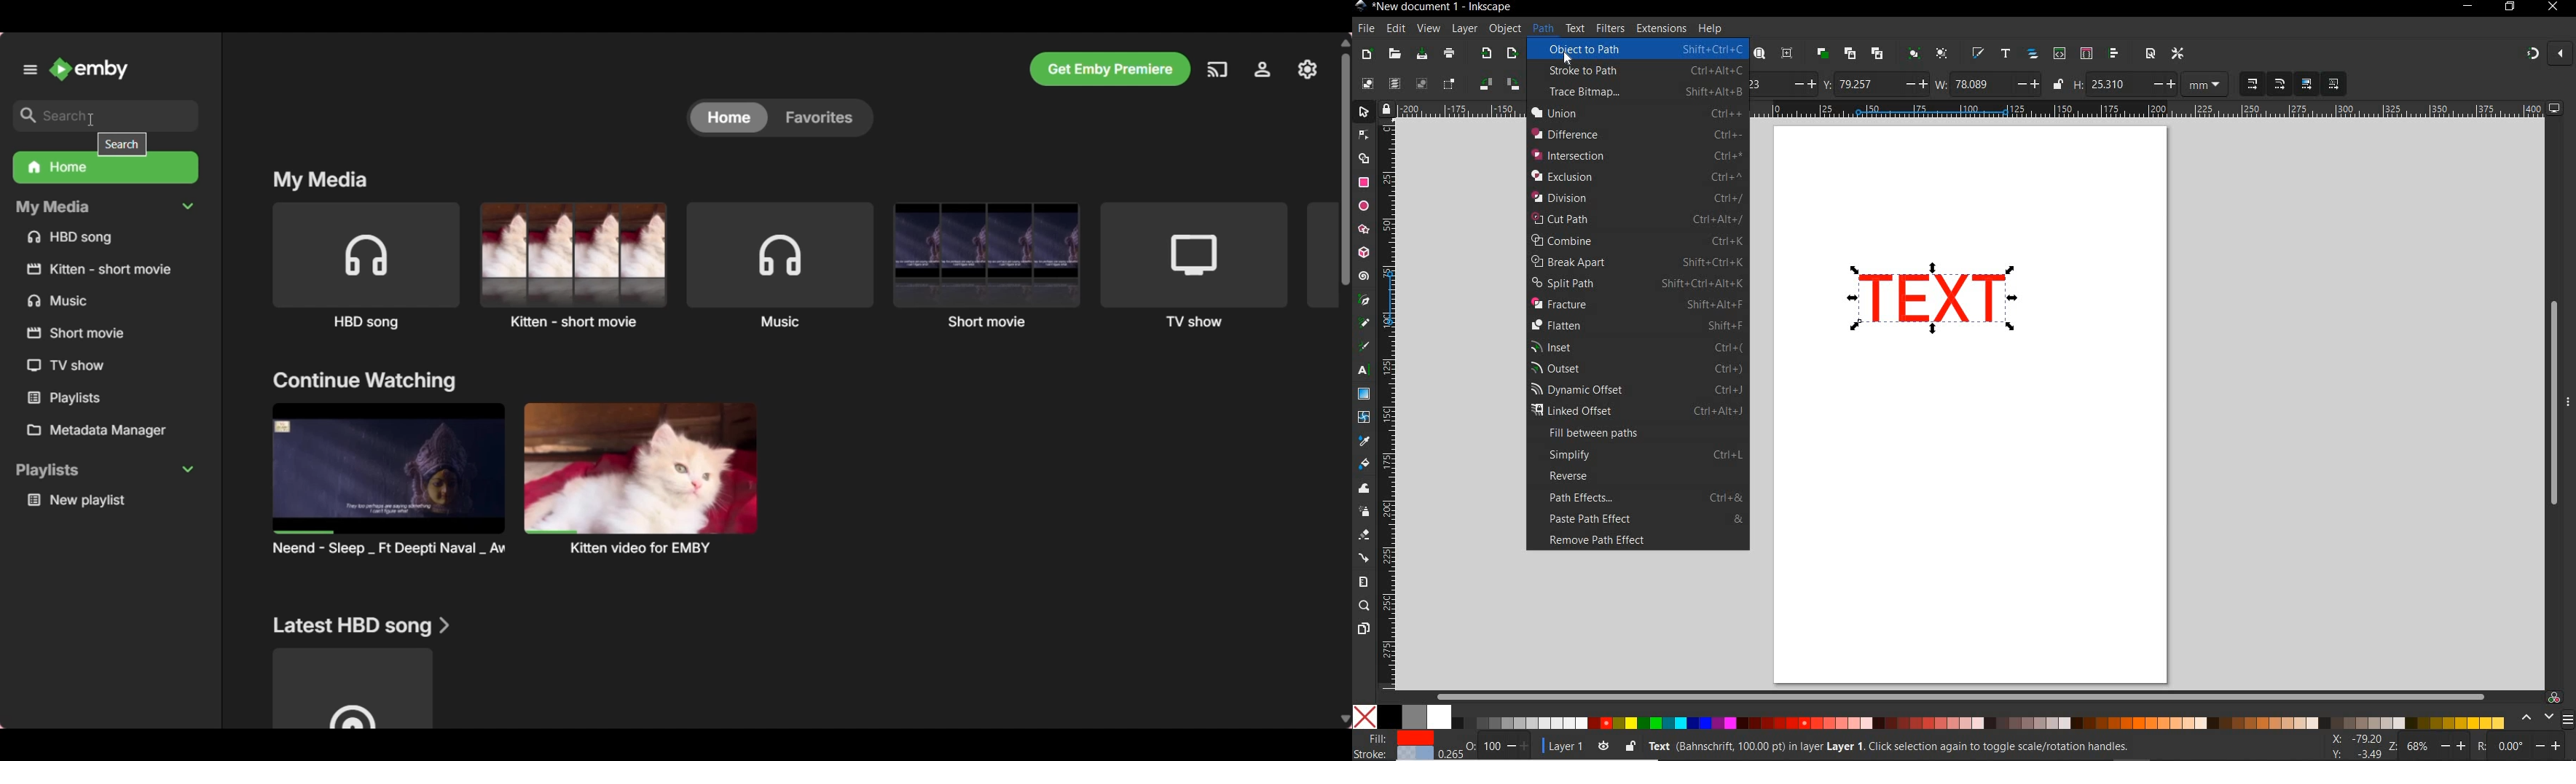  Describe the element at coordinates (1111, 69) in the screenshot. I see `Get Emby premier` at that location.